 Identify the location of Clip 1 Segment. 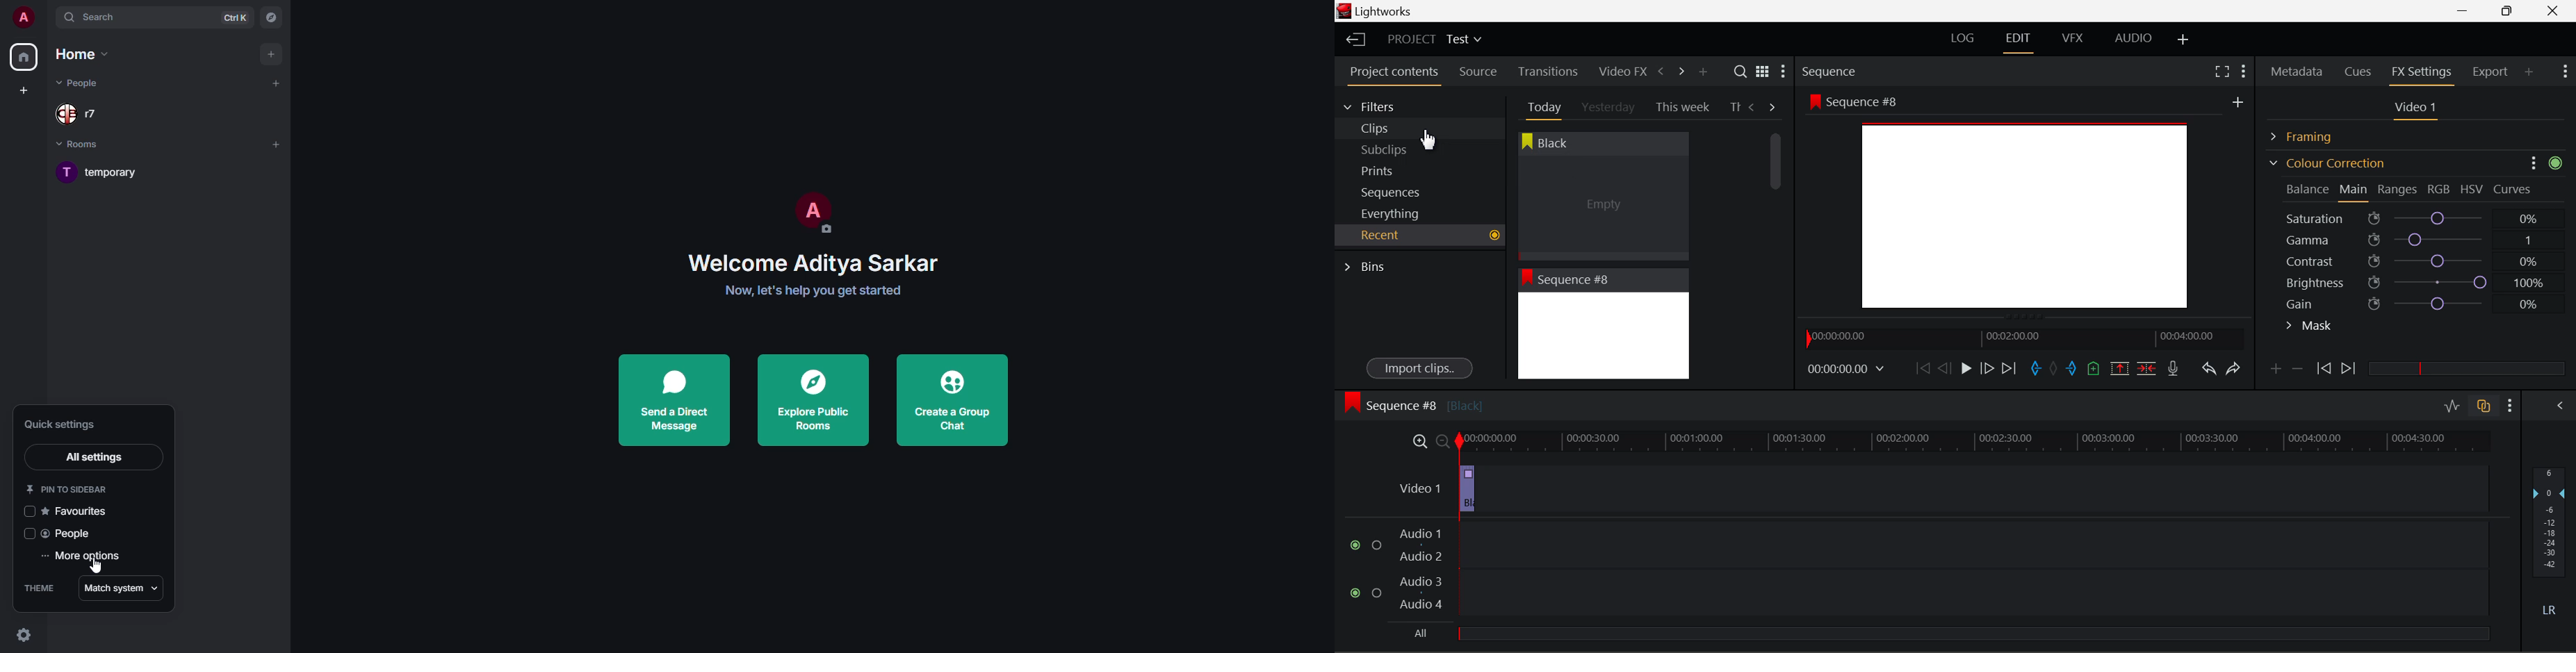
(1466, 489).